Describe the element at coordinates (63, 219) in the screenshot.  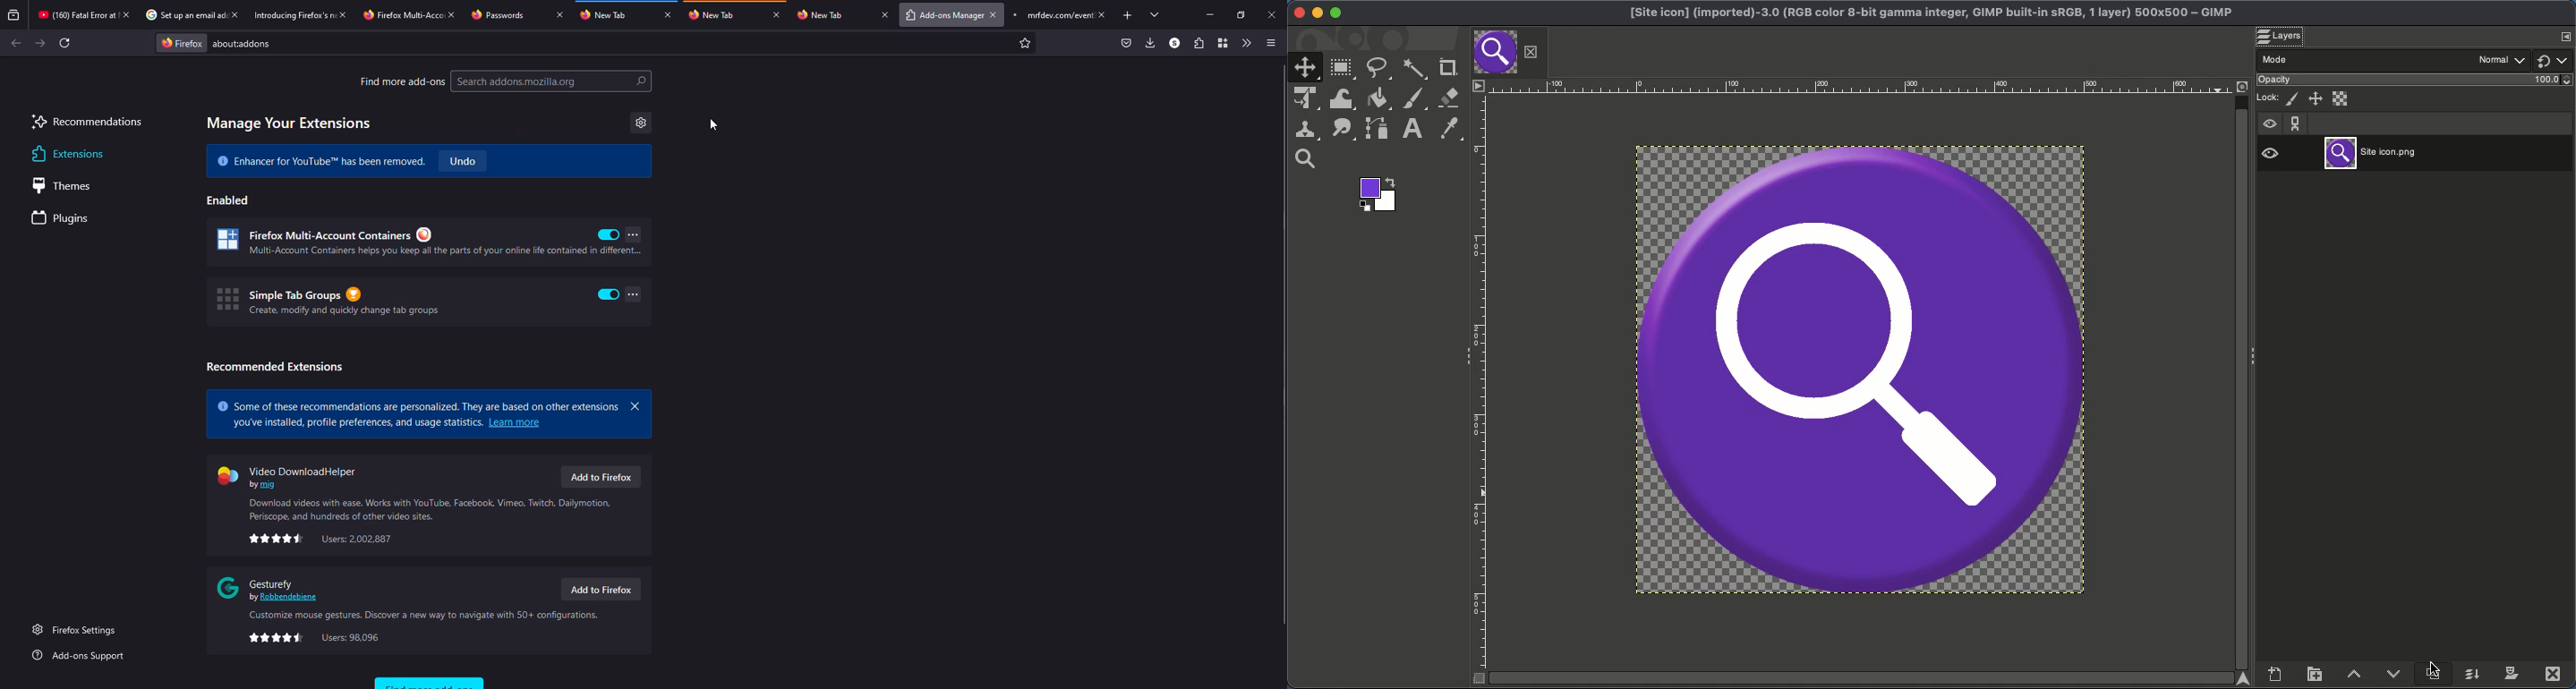
I see `plugins` at that location.